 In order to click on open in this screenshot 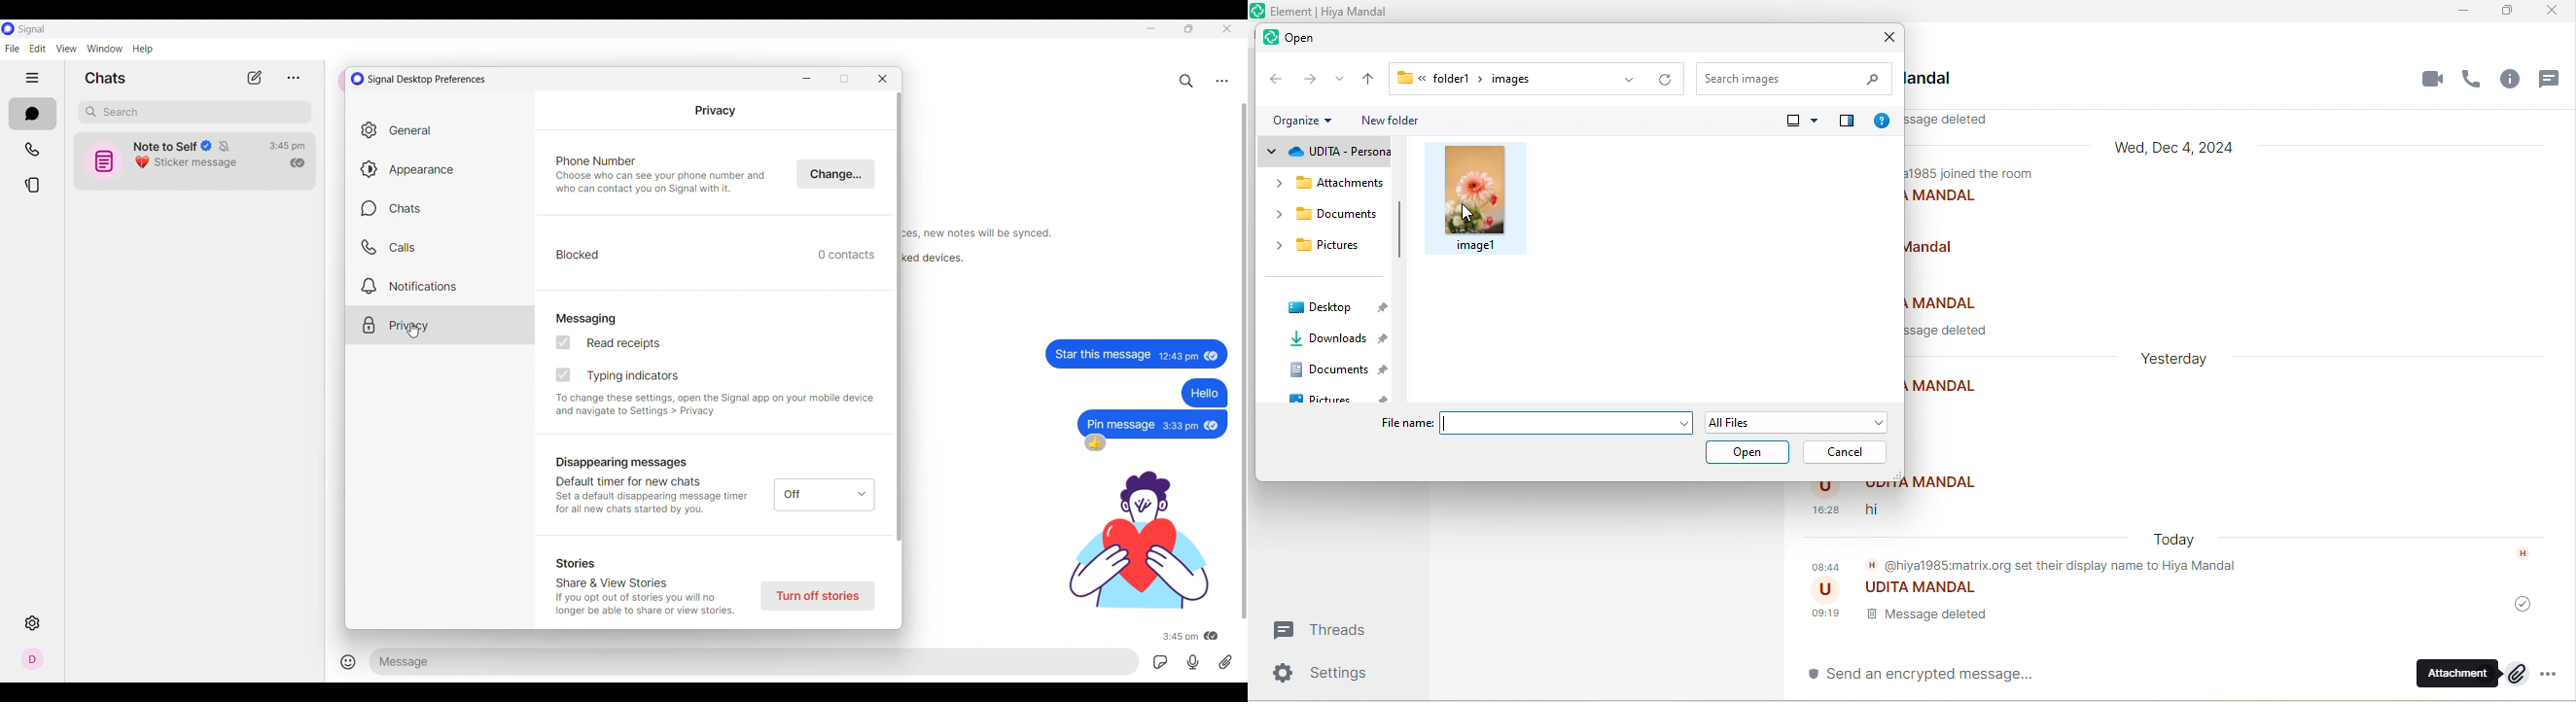, I will do `click(1747, 450)`.